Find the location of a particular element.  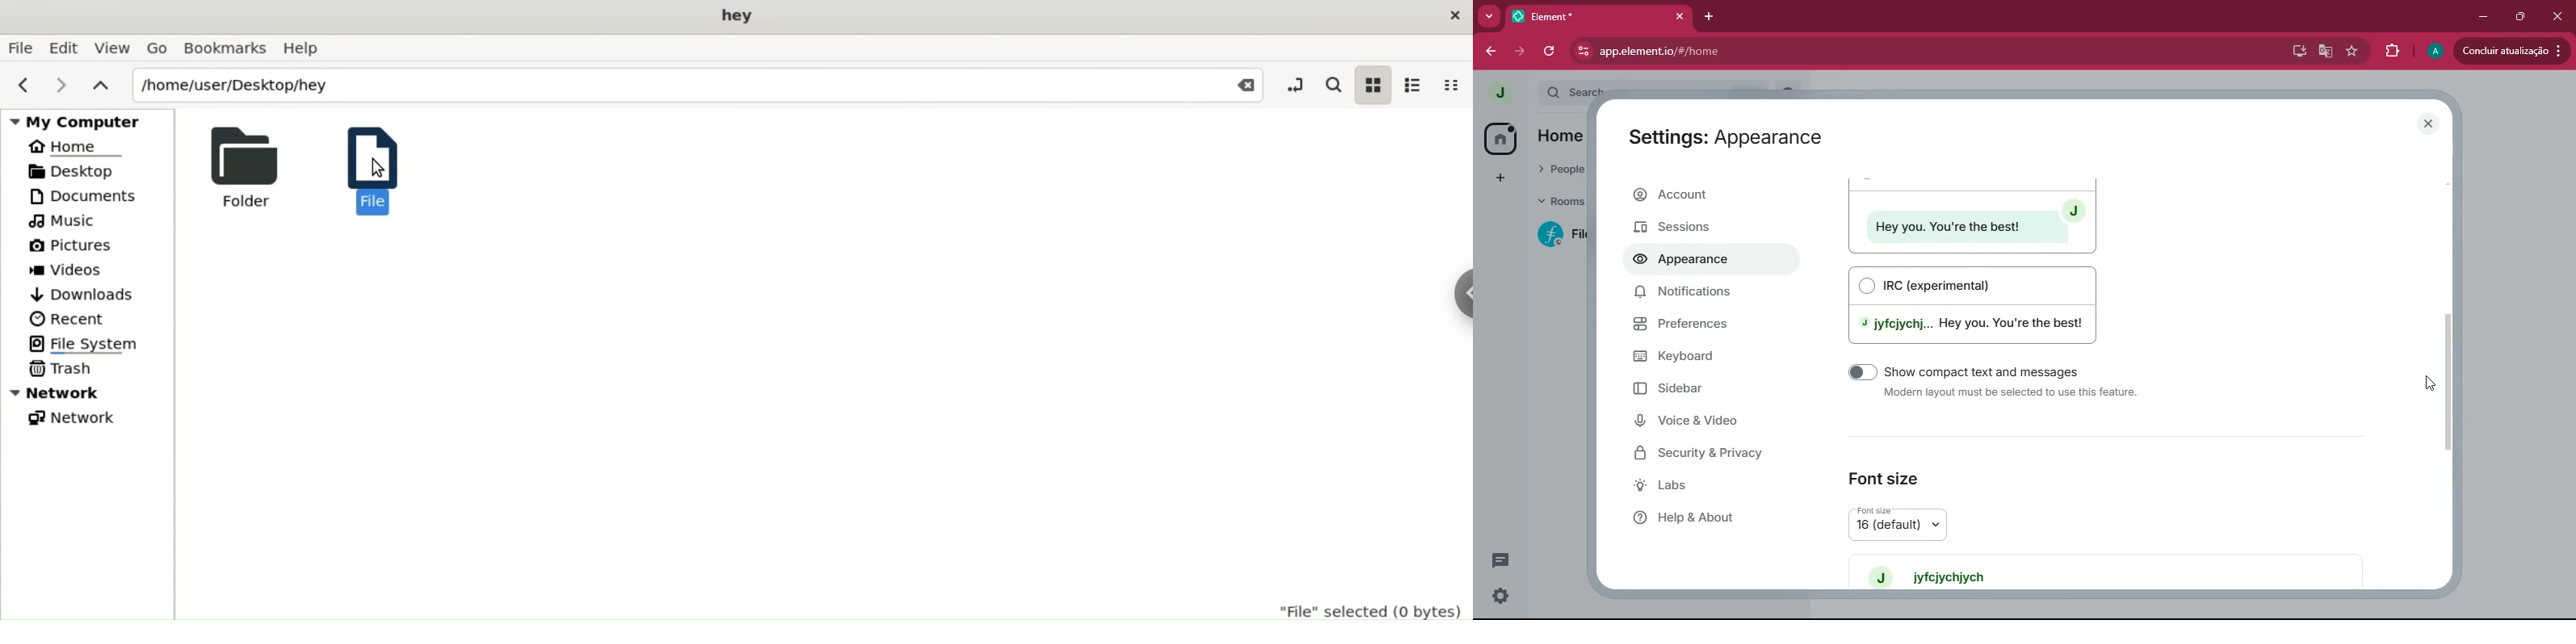

hey is located at coordinates (731, 16).